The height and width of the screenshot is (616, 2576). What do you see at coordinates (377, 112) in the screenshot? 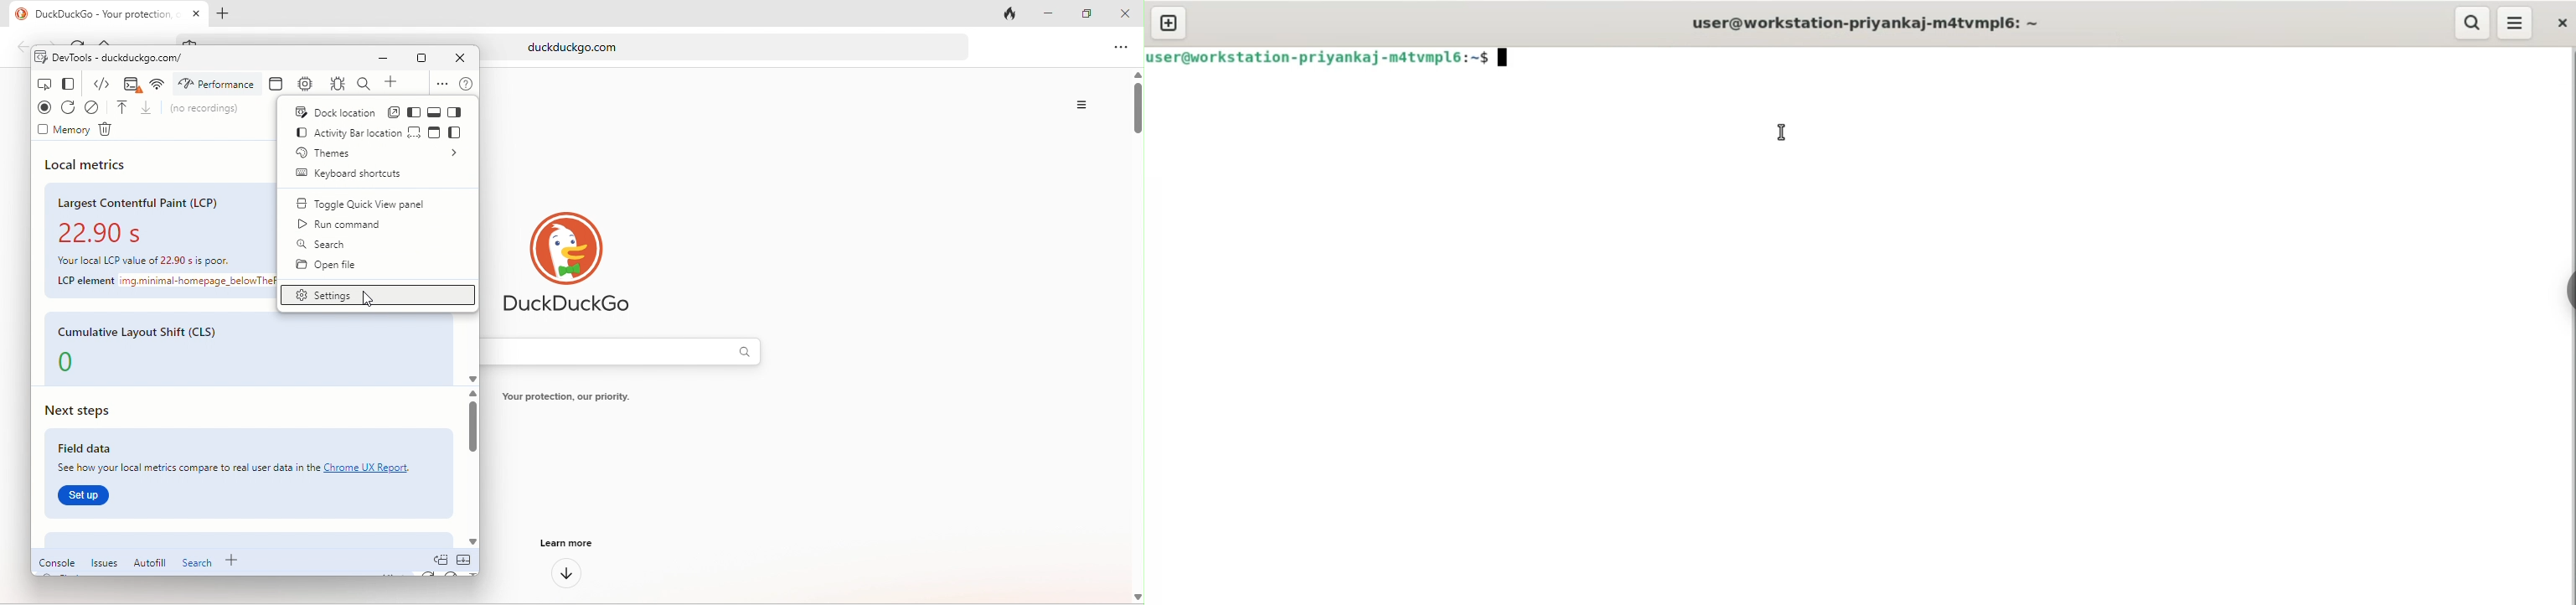
I see `dock location` at bounding box center [377, 112].